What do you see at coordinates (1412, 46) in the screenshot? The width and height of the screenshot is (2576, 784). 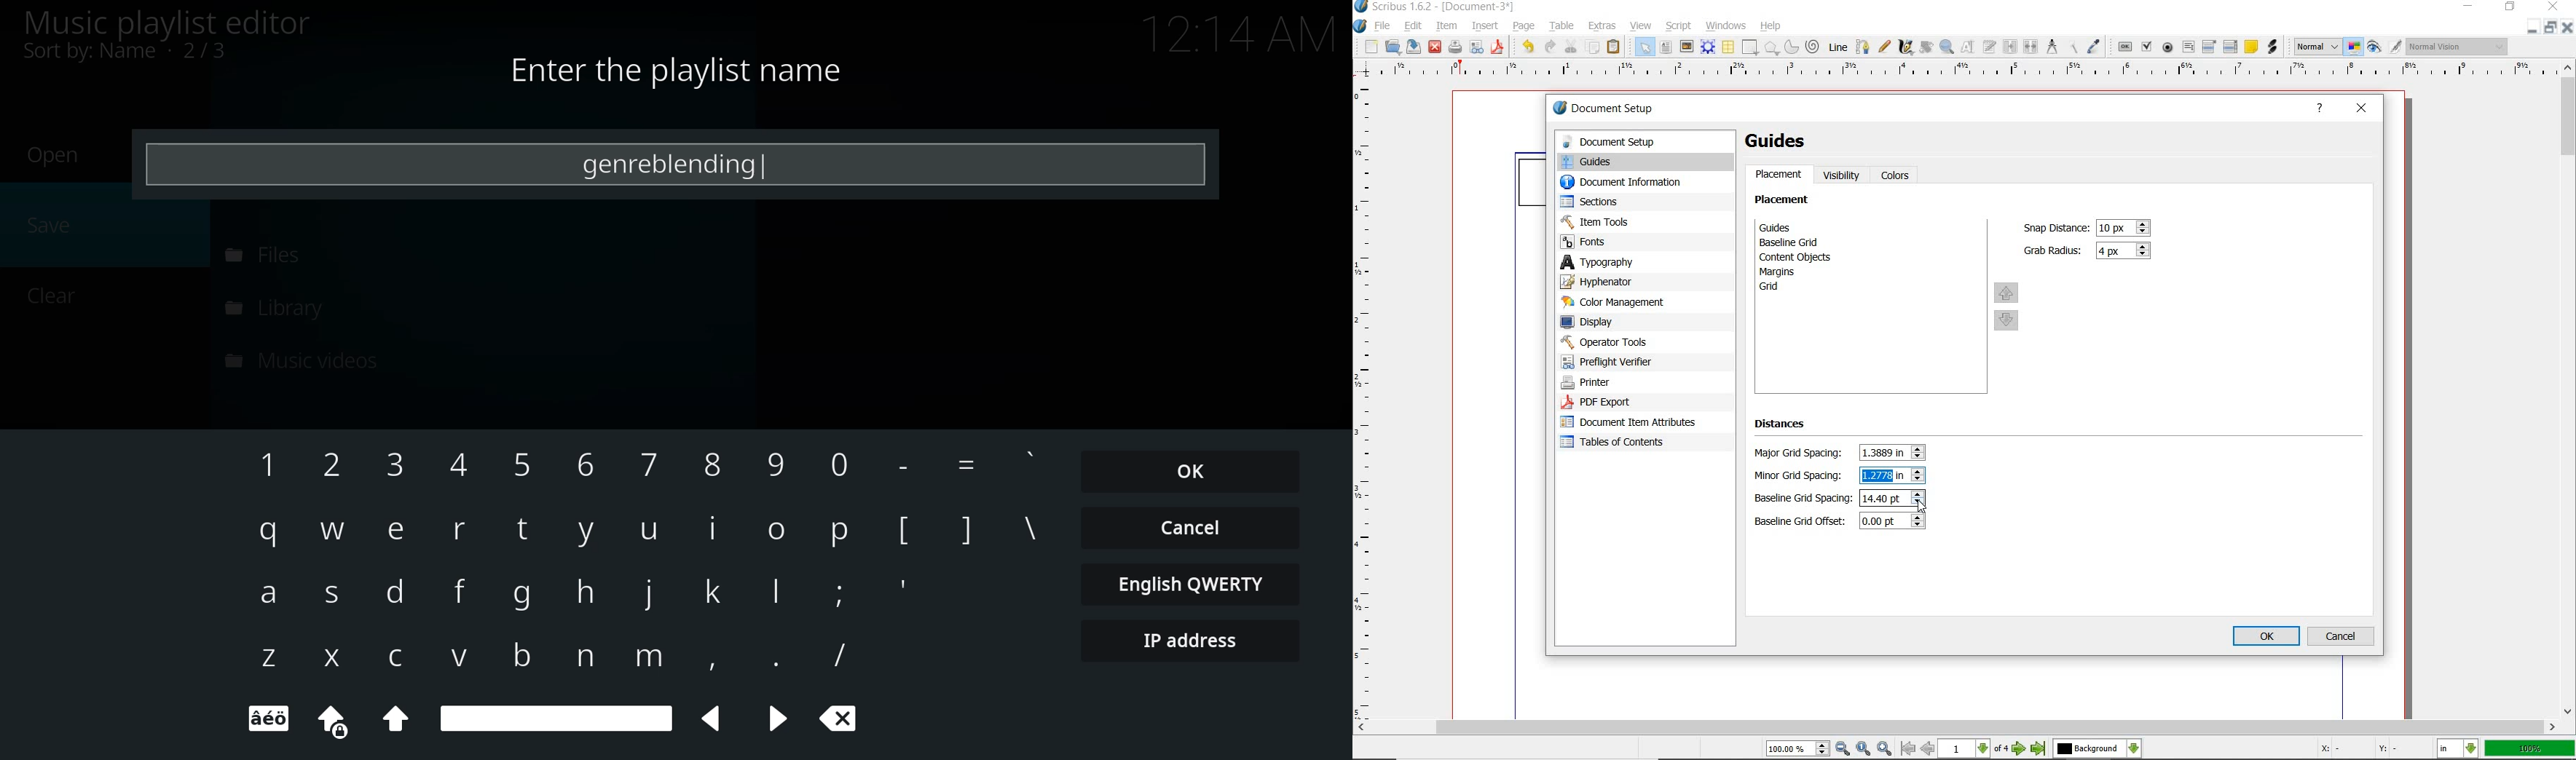 I see `save` at bounding box center [1412, 46].